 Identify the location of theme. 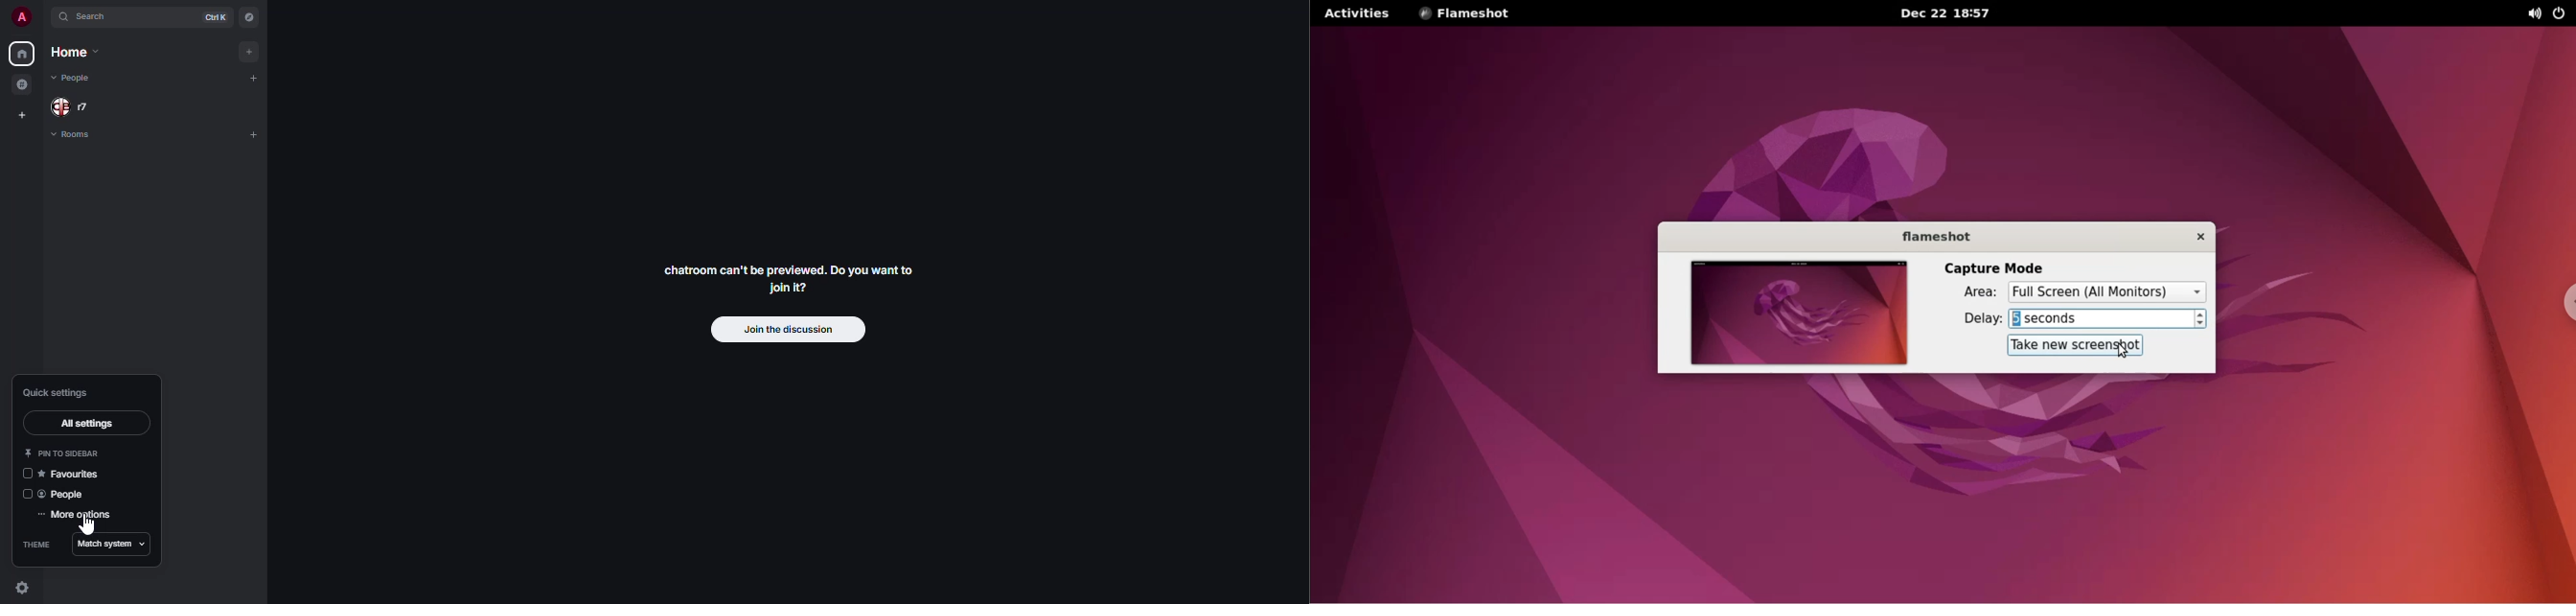
(36, 546).